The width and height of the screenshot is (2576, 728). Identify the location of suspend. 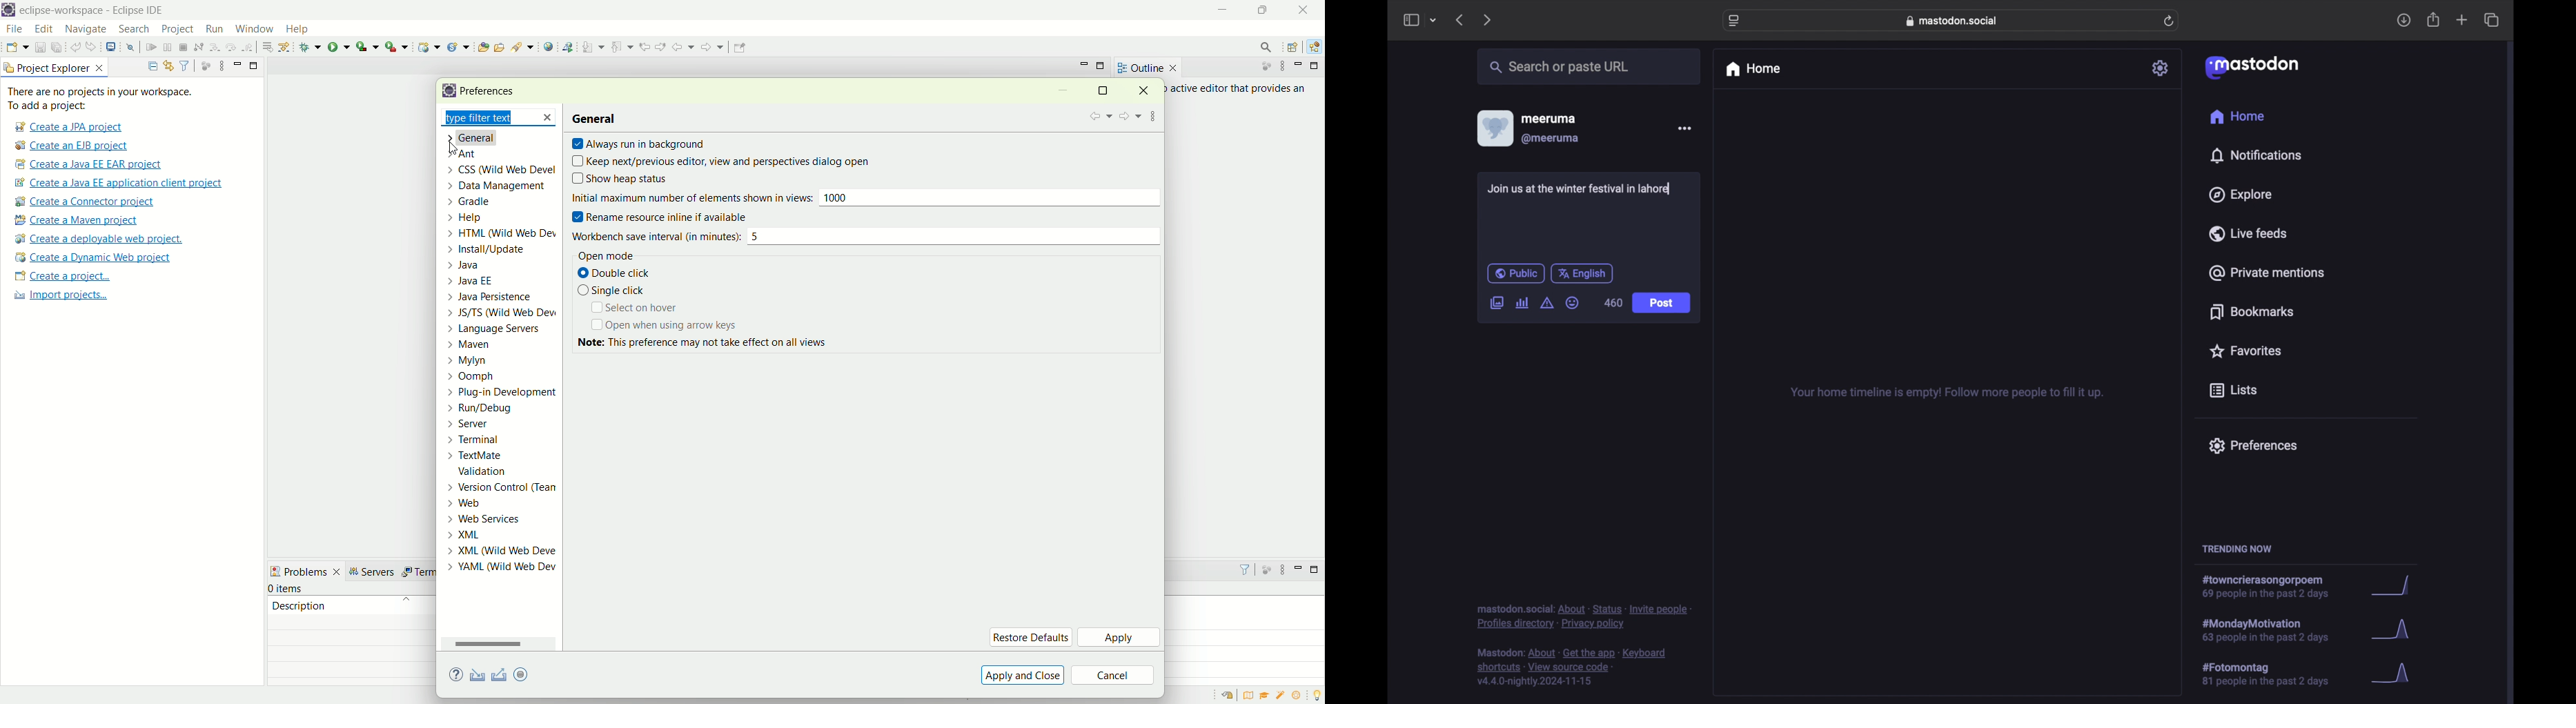
(168, 48).